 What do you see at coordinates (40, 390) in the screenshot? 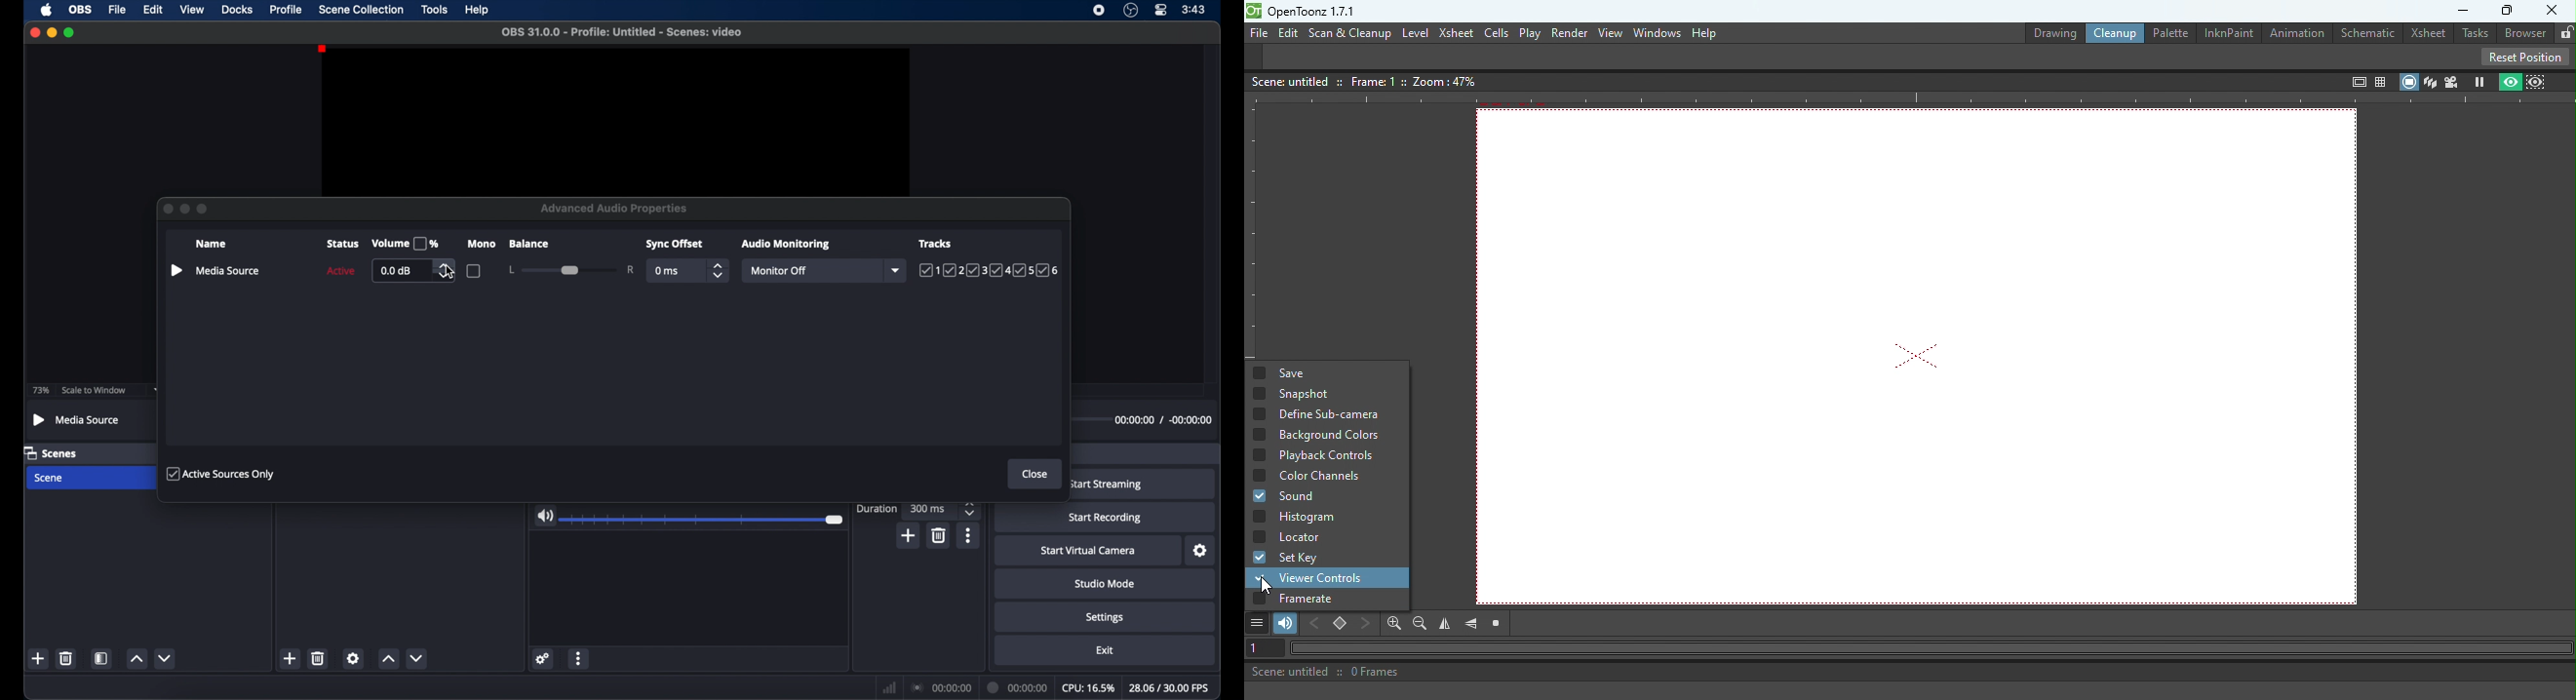
I see `73%` at bounding box center [40, 390].